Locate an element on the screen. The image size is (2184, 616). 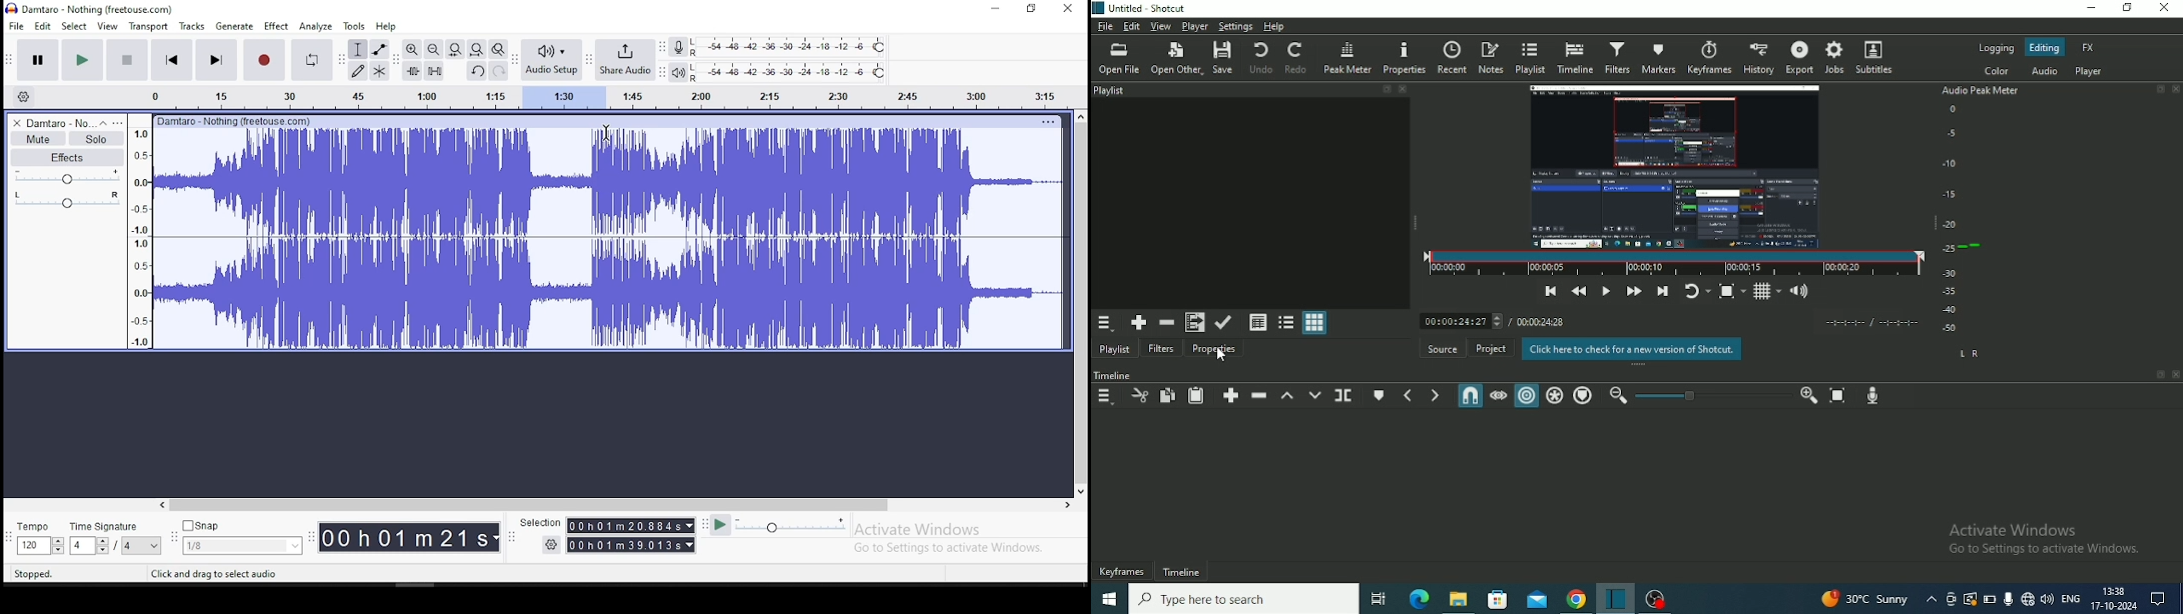
Temperature is located at coordinates (1864, 599).